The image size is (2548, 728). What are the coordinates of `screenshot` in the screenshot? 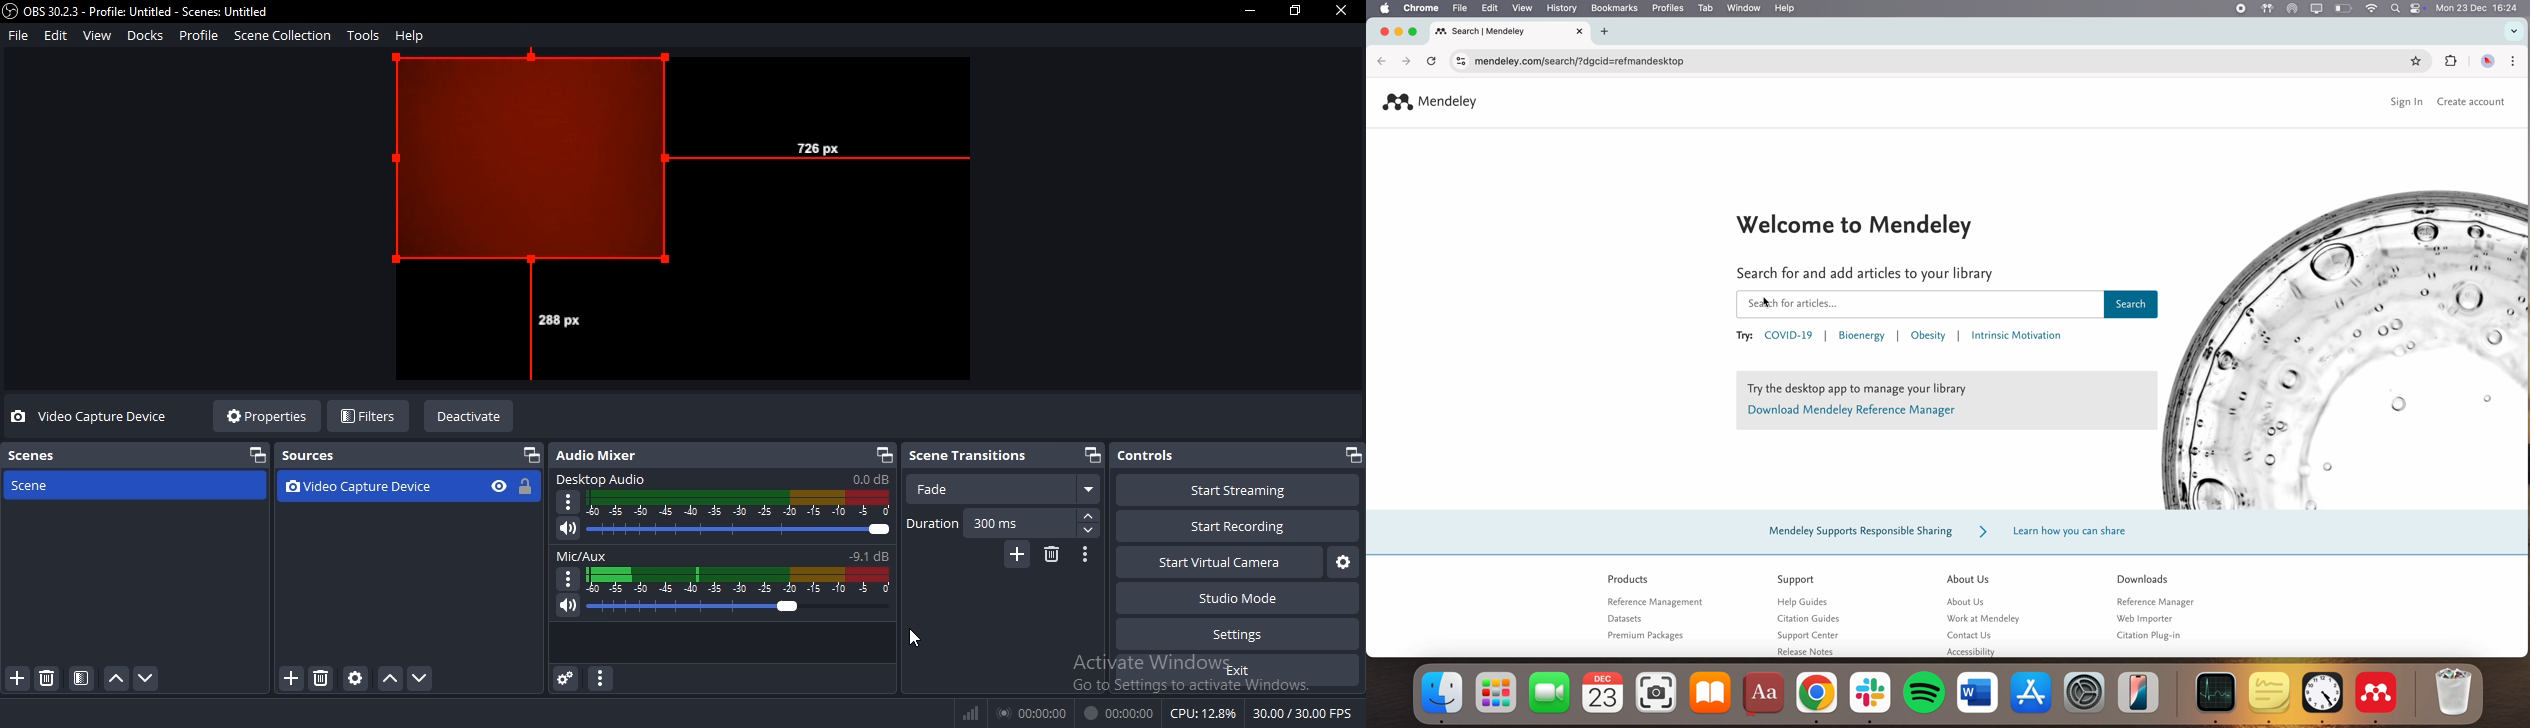 It's located at (1658, 693).